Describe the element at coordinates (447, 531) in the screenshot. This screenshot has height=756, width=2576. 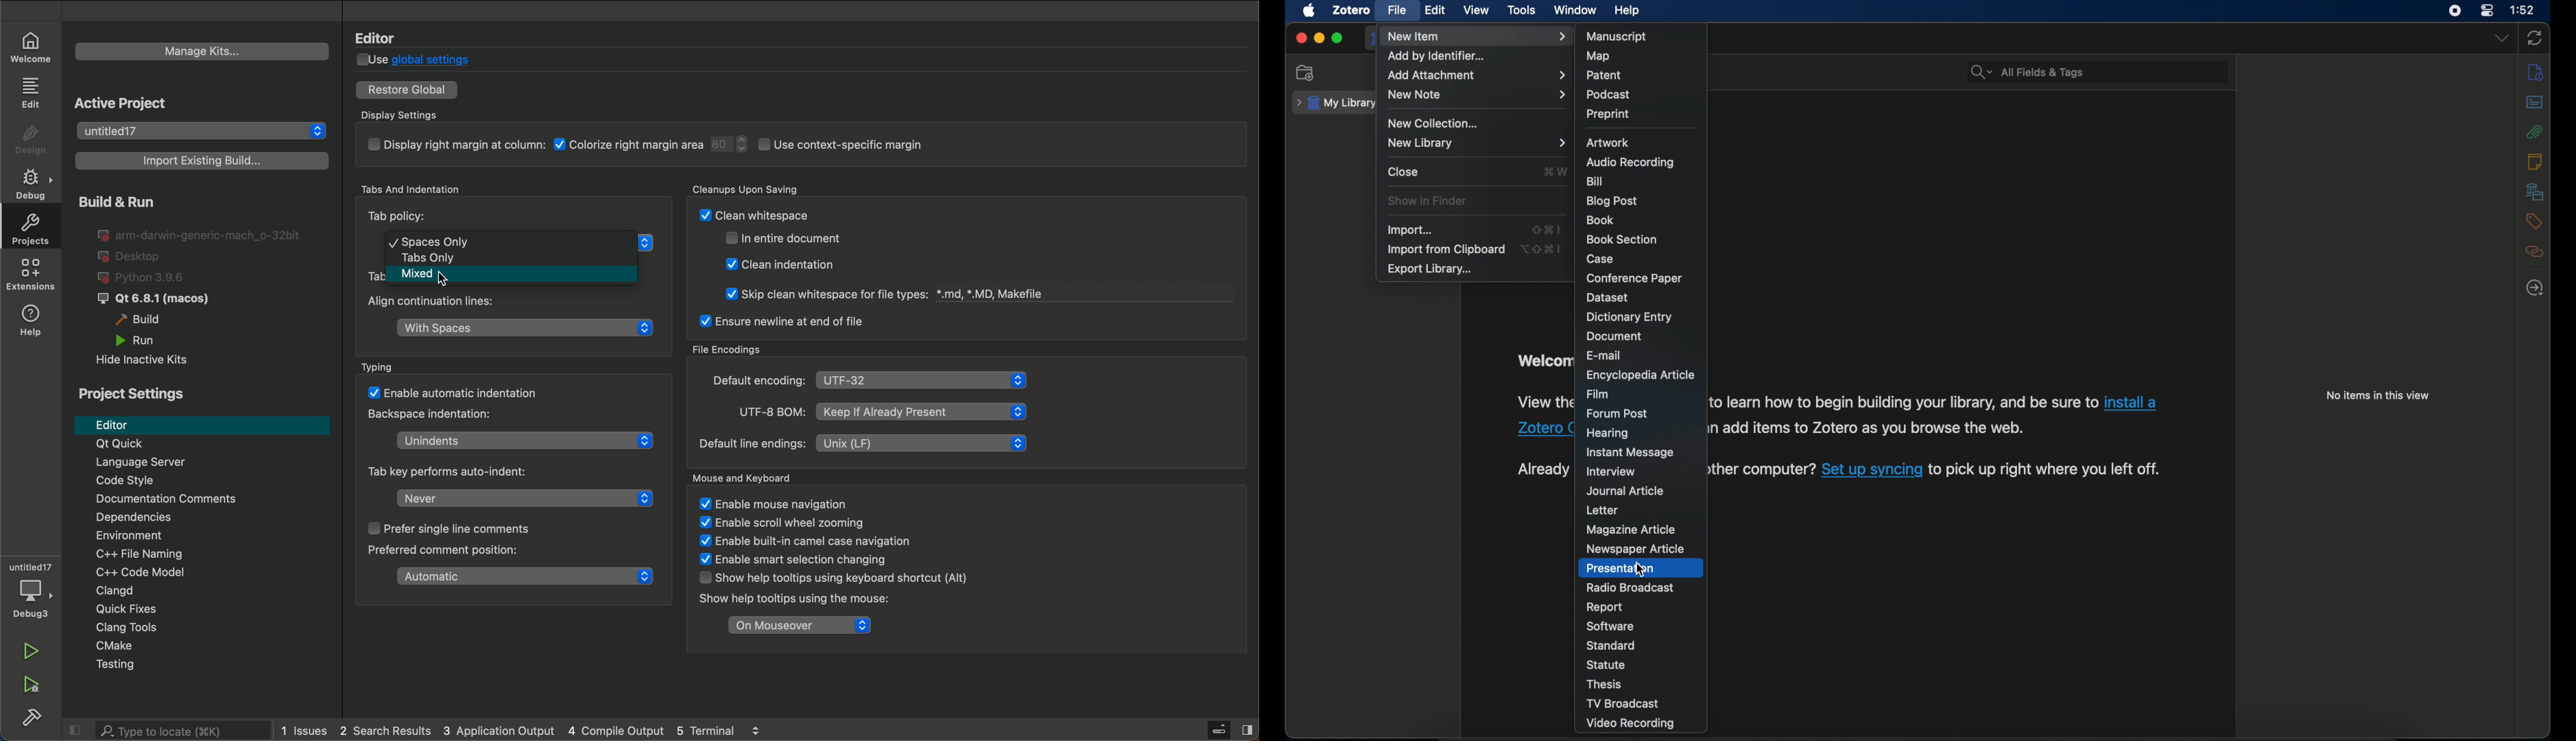
I see `prefer single line comment` at that location.